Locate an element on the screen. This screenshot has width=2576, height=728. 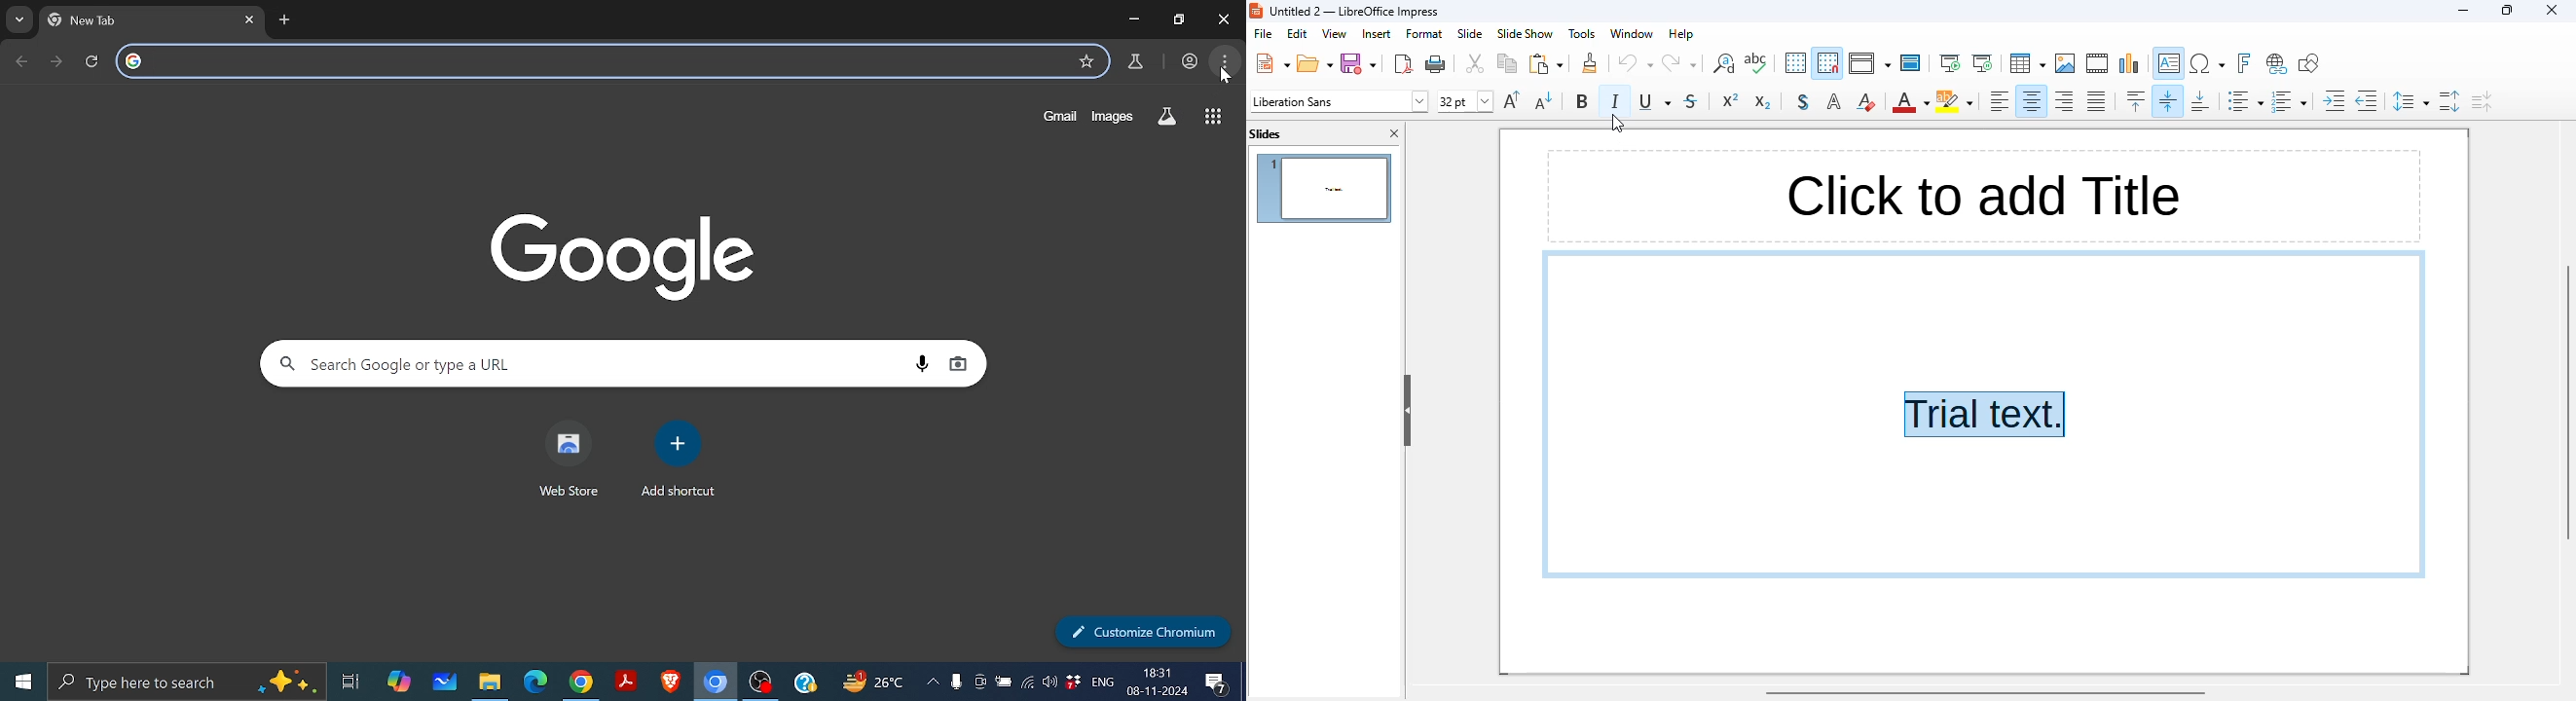
connection is located at coordinates (1028, 685).